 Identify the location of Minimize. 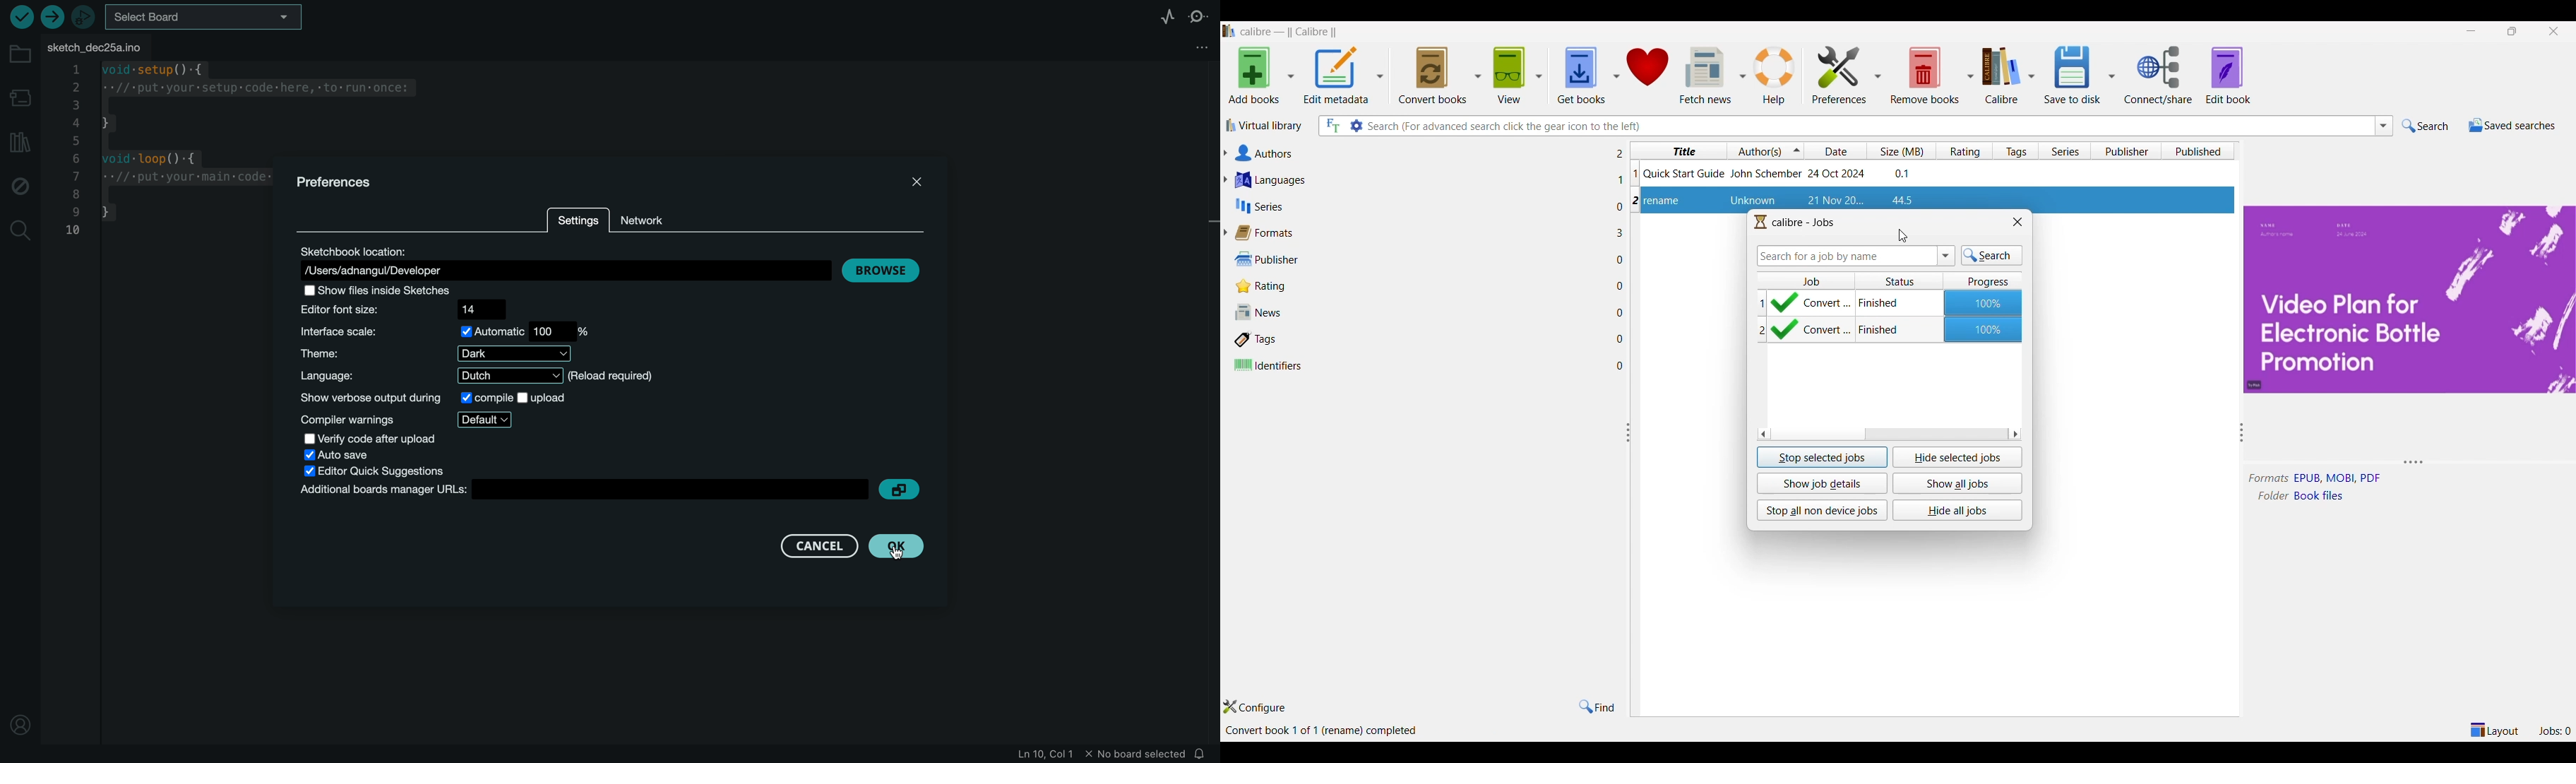
(2471, 30).